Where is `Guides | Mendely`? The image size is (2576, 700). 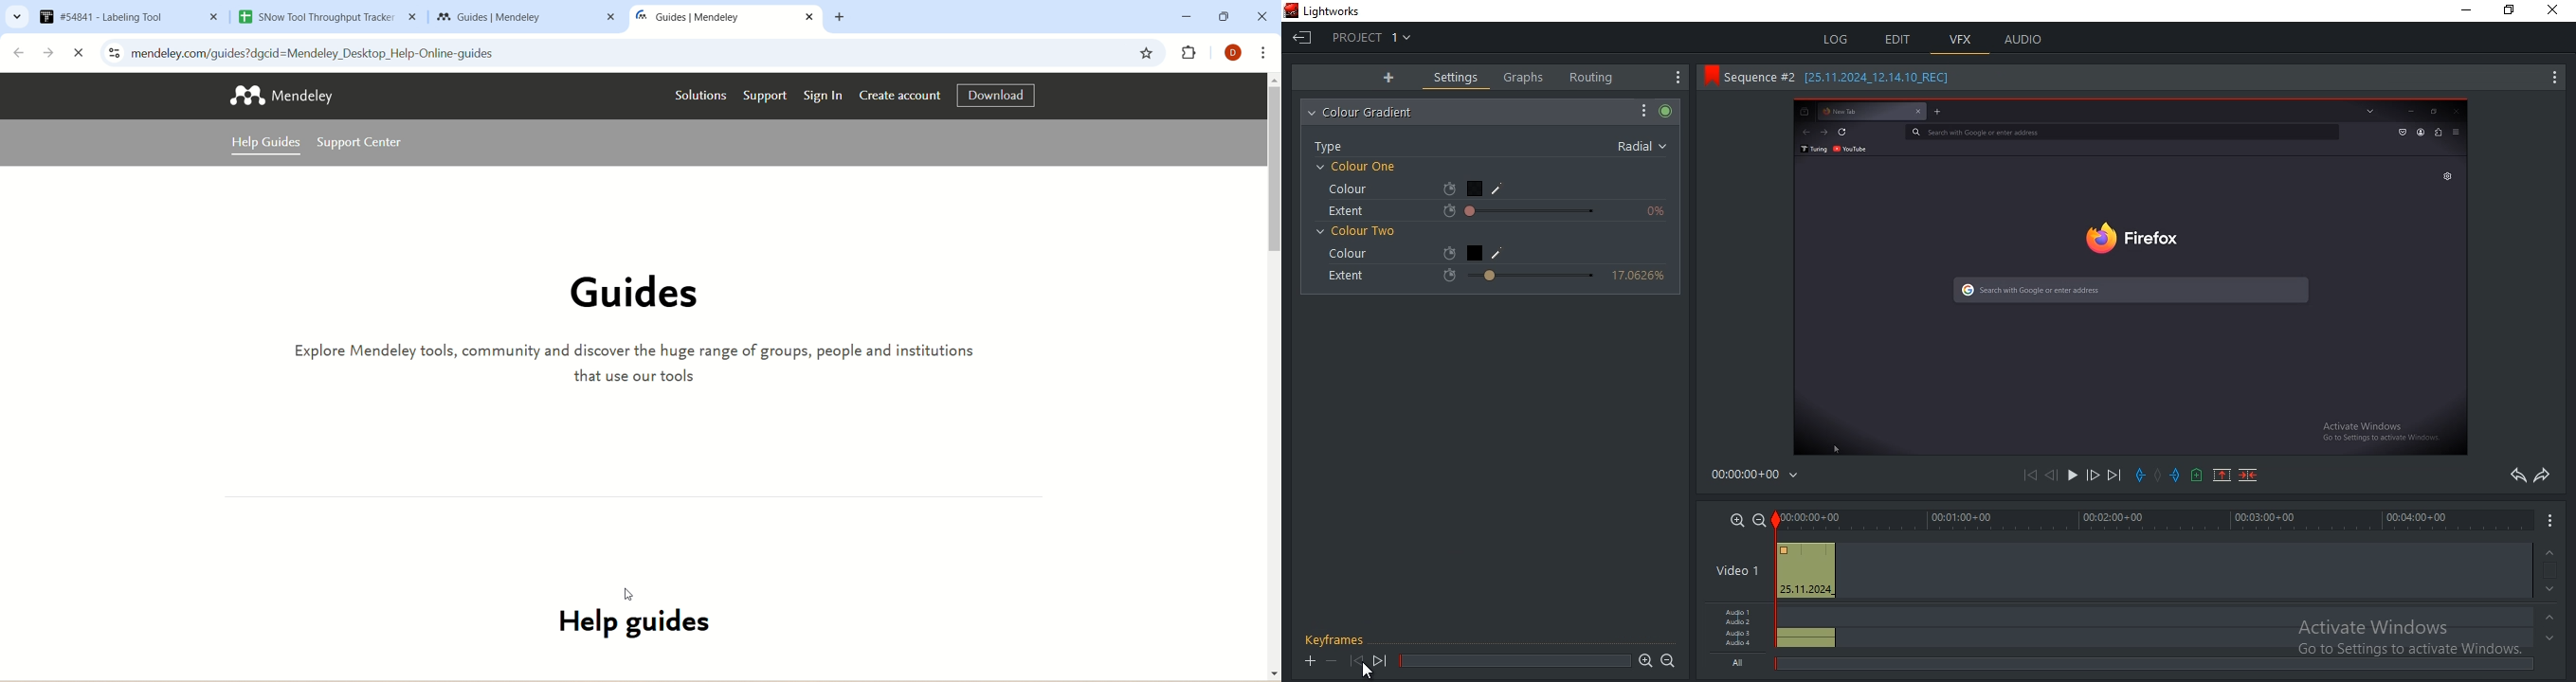 Guides | Mendely is located at coordinates (728, 20).